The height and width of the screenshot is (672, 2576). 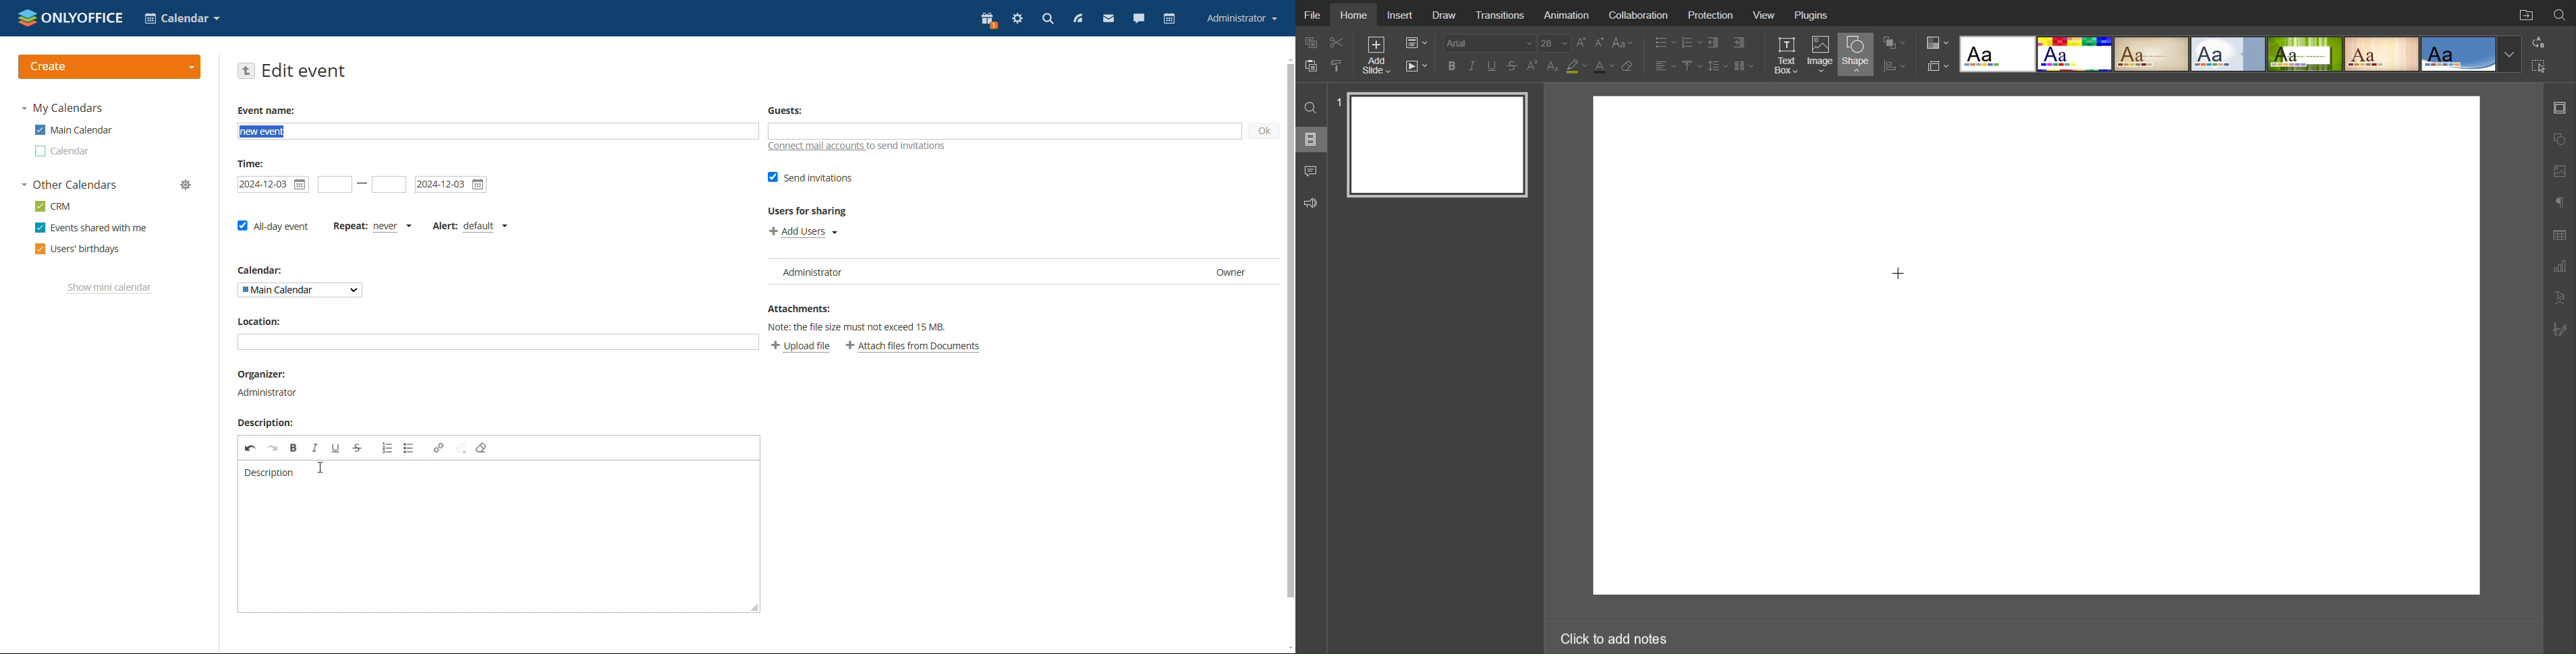 I want to click on default, so click(x=483, y=227).